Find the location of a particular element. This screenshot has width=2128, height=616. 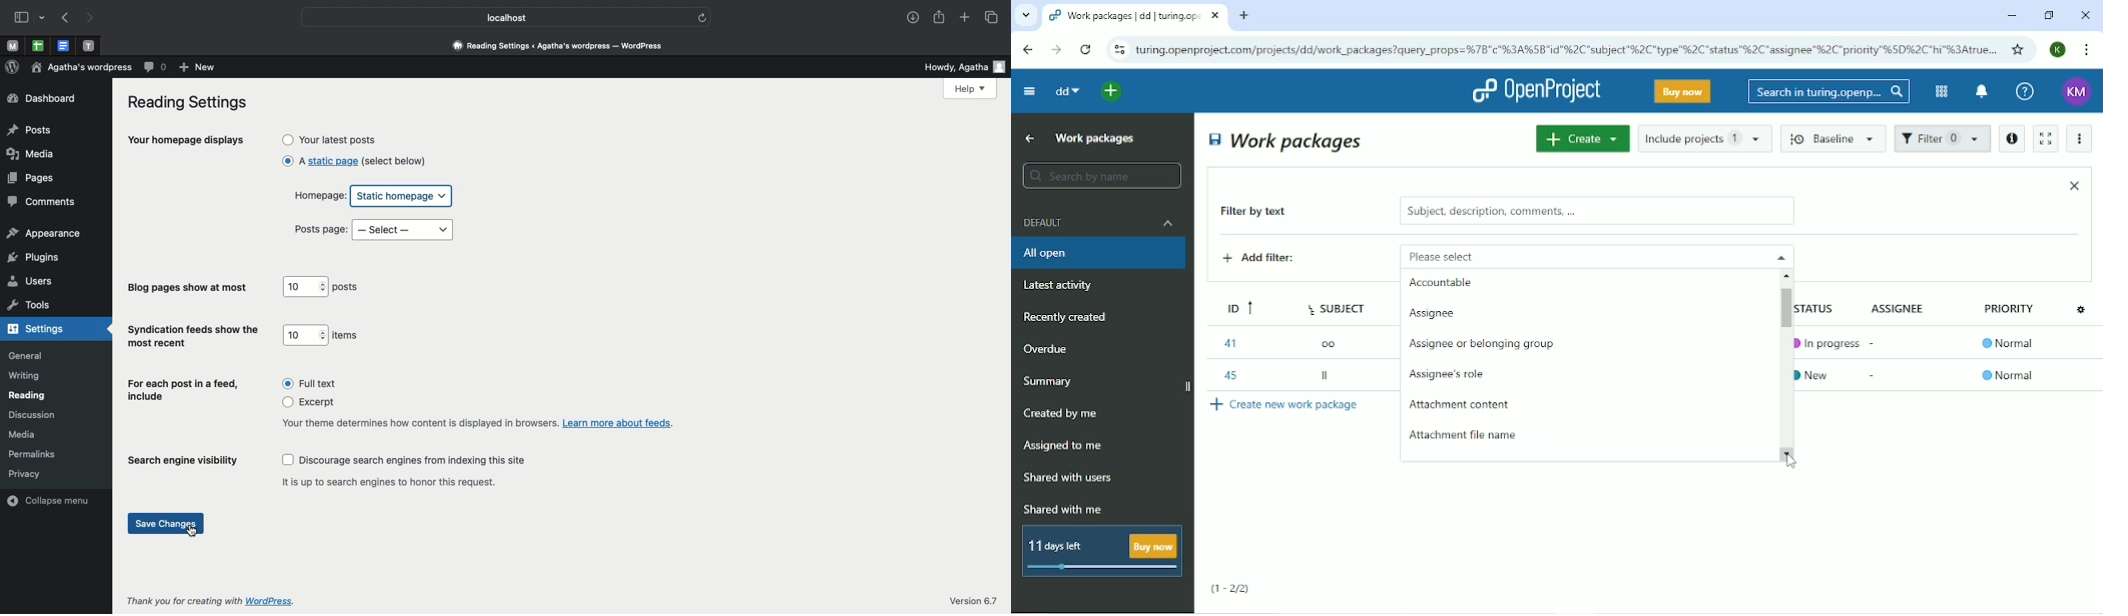

Create new work package is located at coordinates (1286, 404).